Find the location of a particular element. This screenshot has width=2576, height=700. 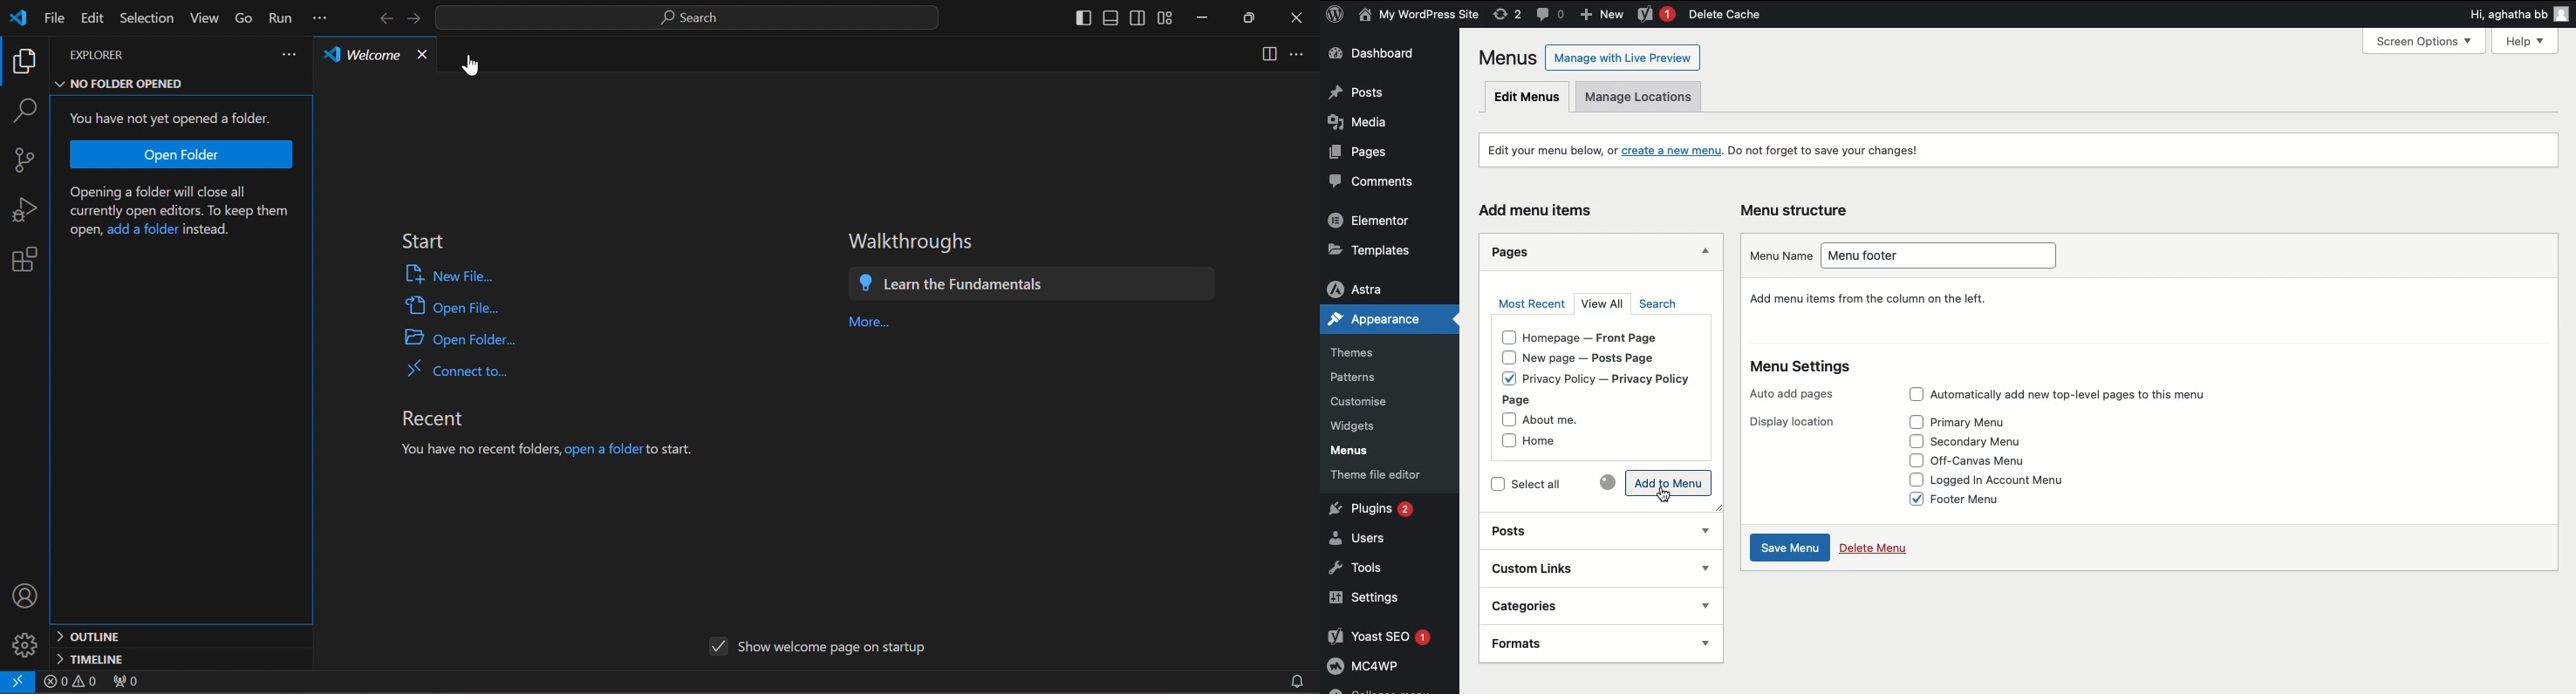

Add to menu is located at coordinates (1669, 483).